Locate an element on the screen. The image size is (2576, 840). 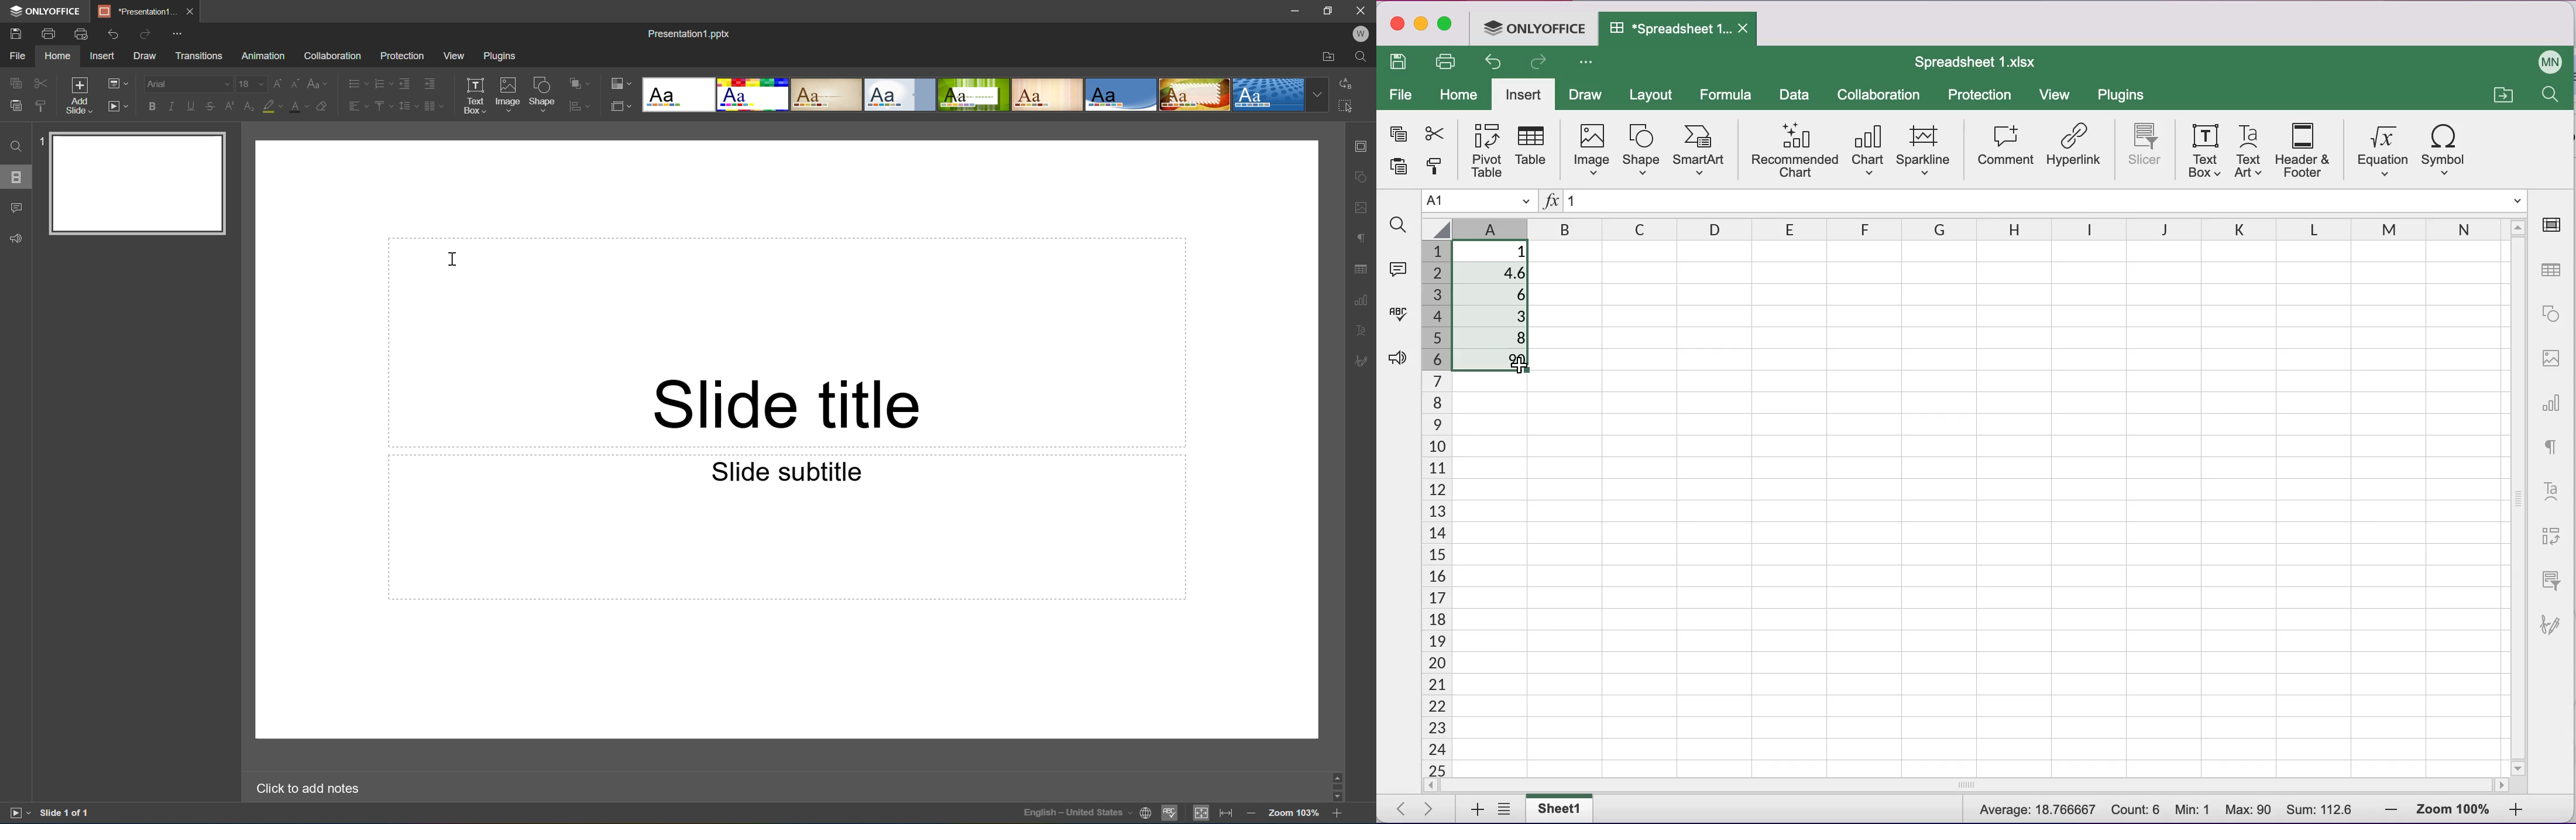
Copy is located at coordinates (14, 80).